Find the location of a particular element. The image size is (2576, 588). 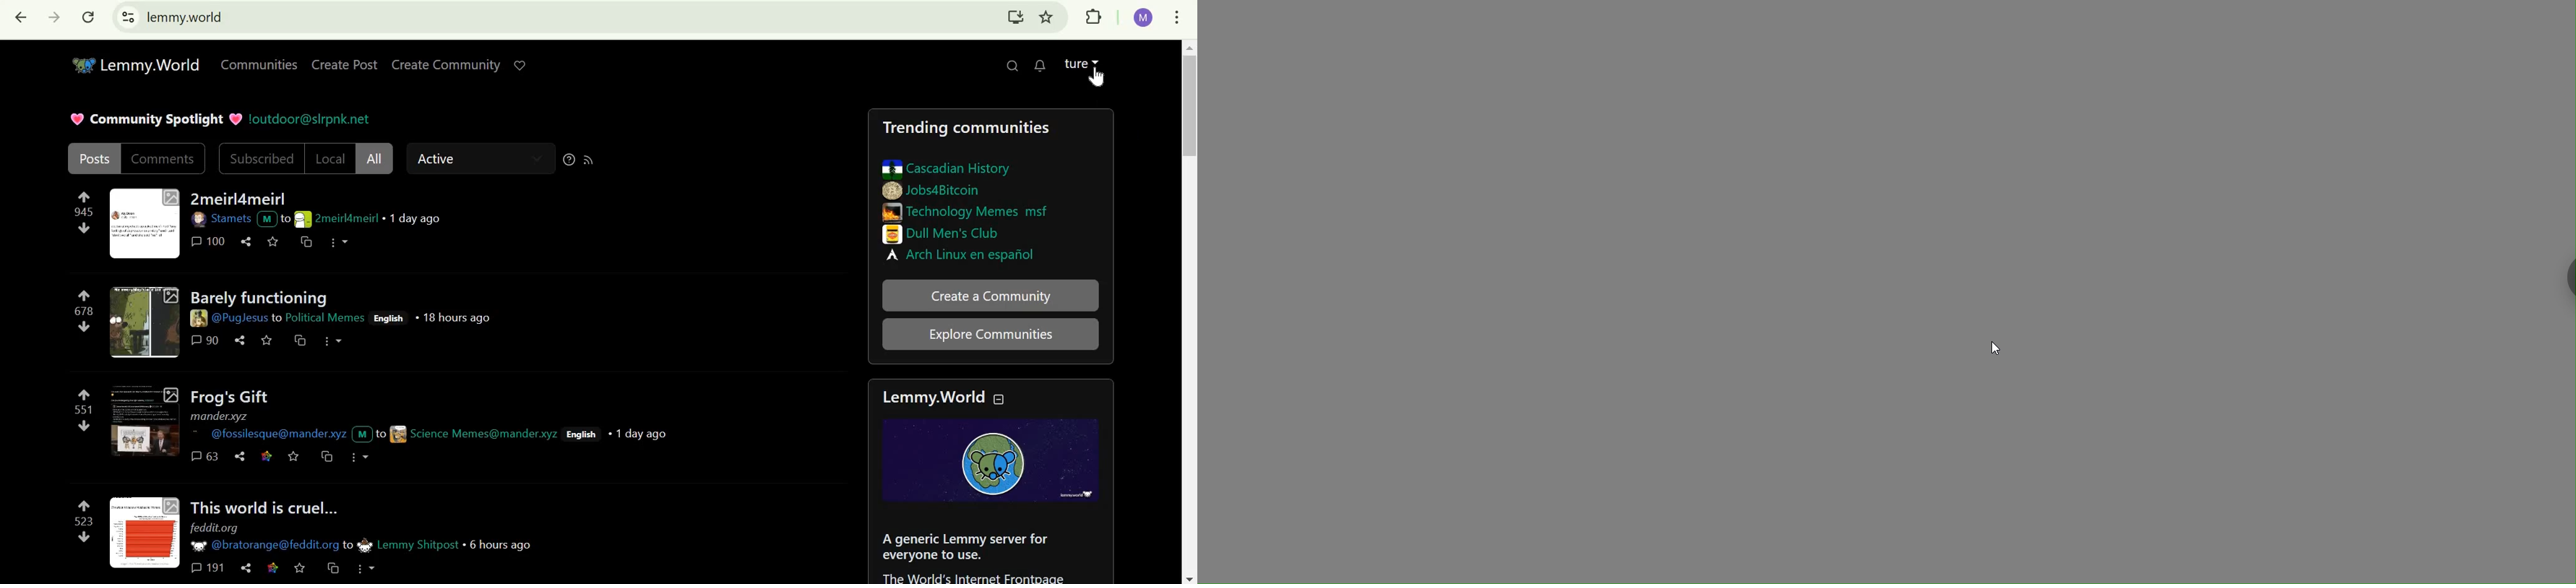

cascadian history is located at coordinates (947, 169).